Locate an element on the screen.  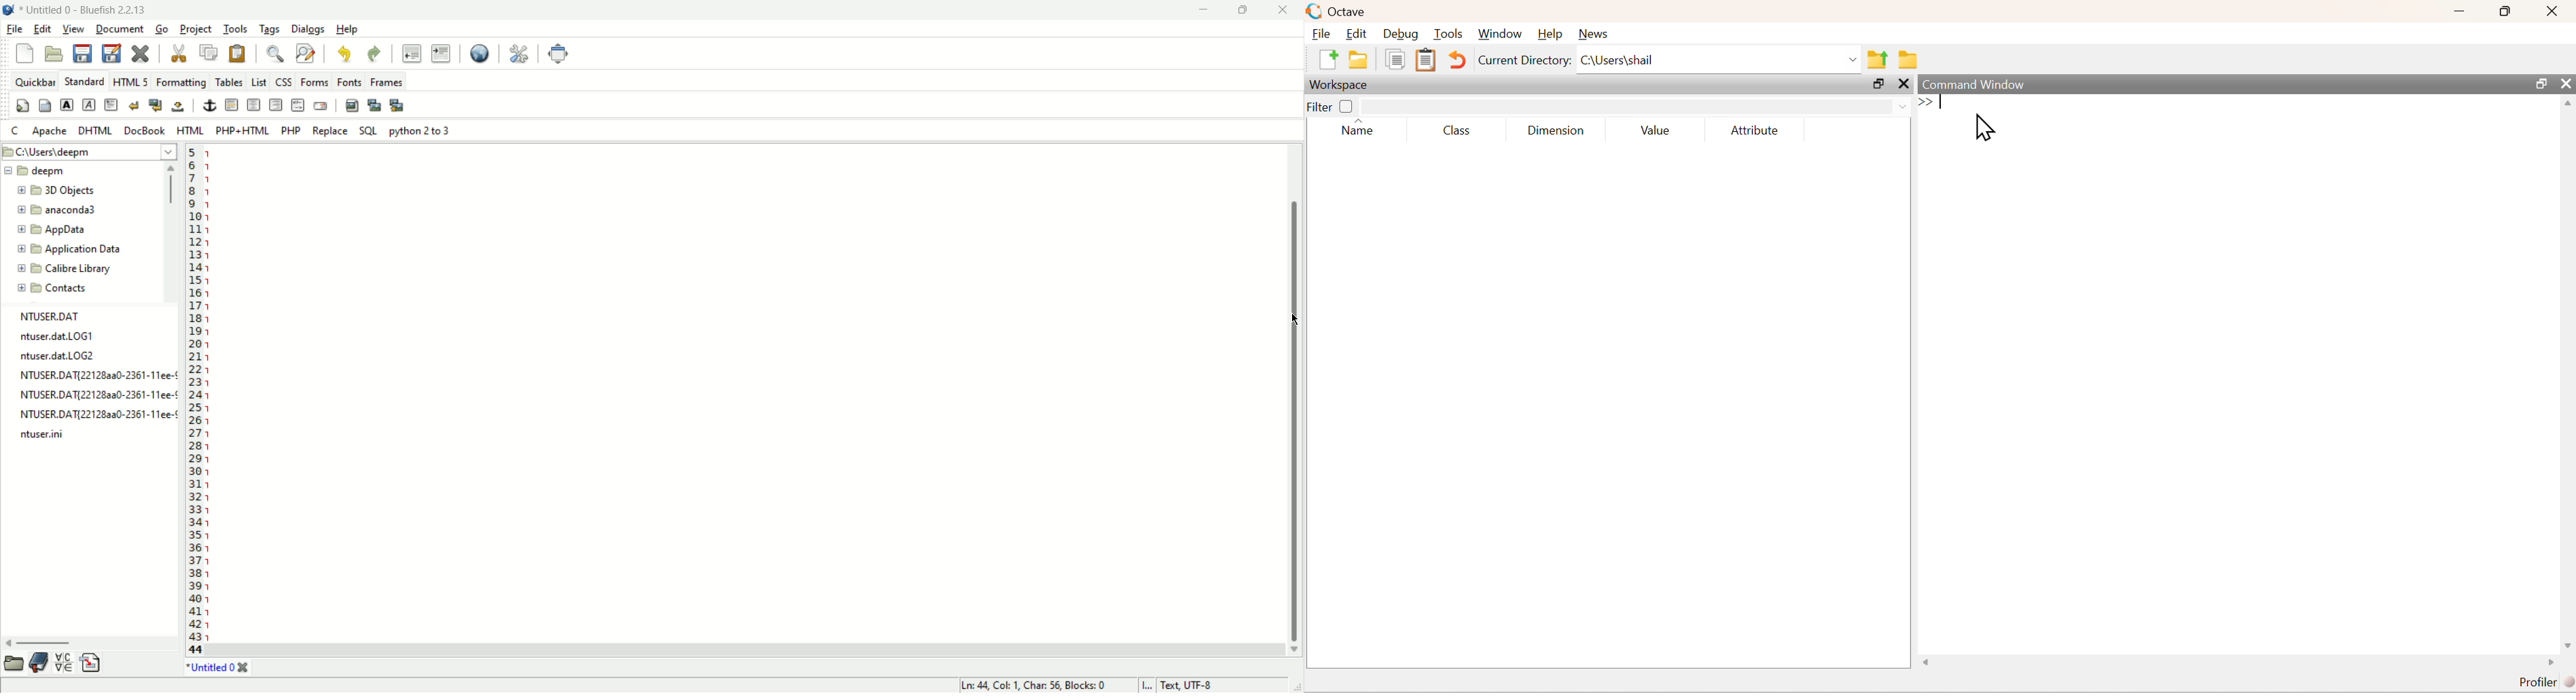
go is located at coordinates (162, 30).